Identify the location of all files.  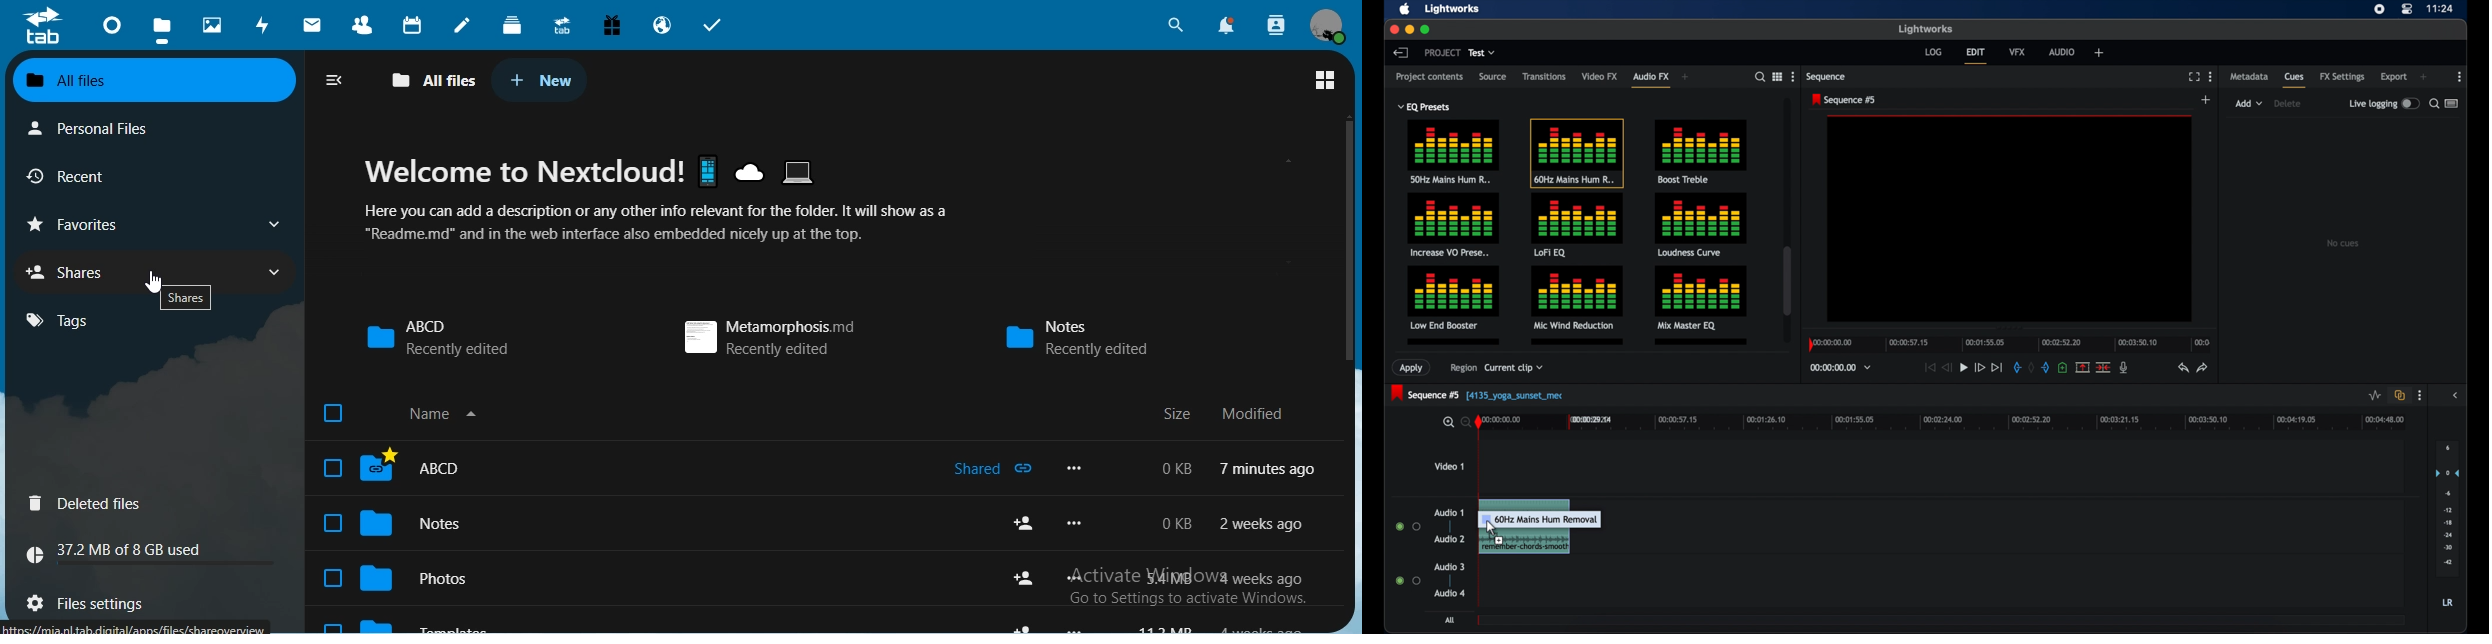
(432, 82).